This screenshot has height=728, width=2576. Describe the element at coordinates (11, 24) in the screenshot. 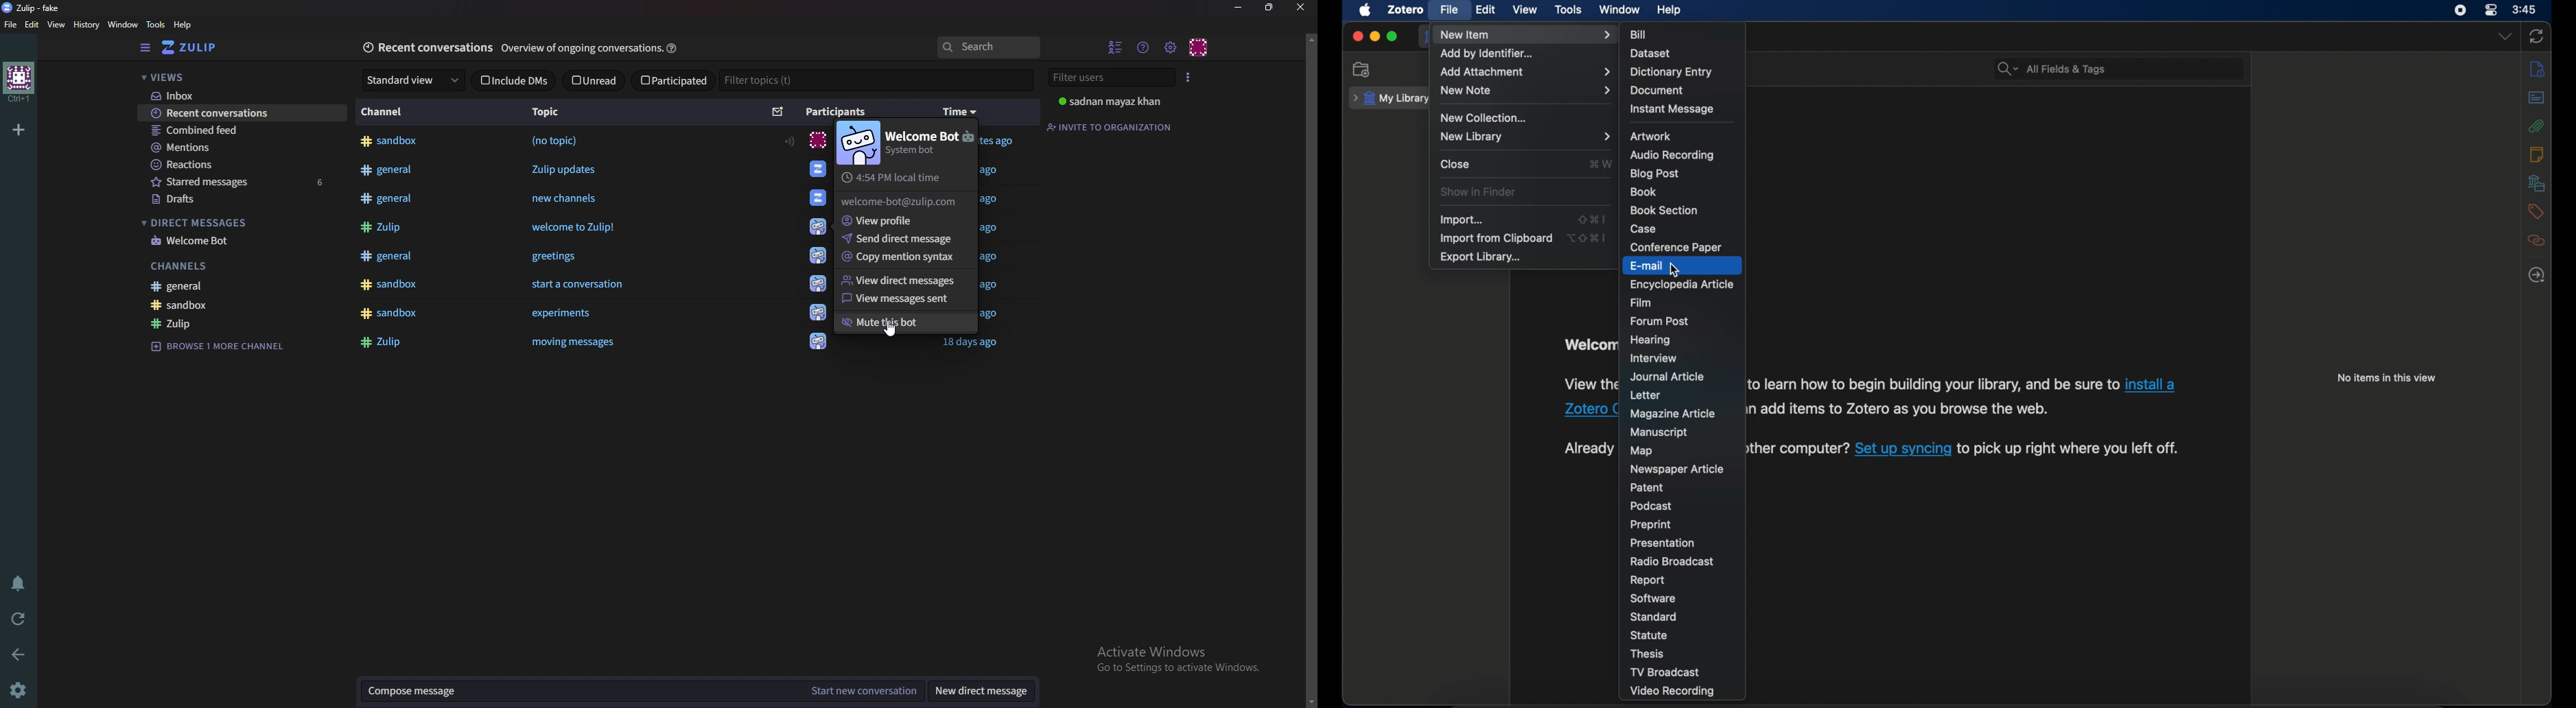

I see `file` at that location.